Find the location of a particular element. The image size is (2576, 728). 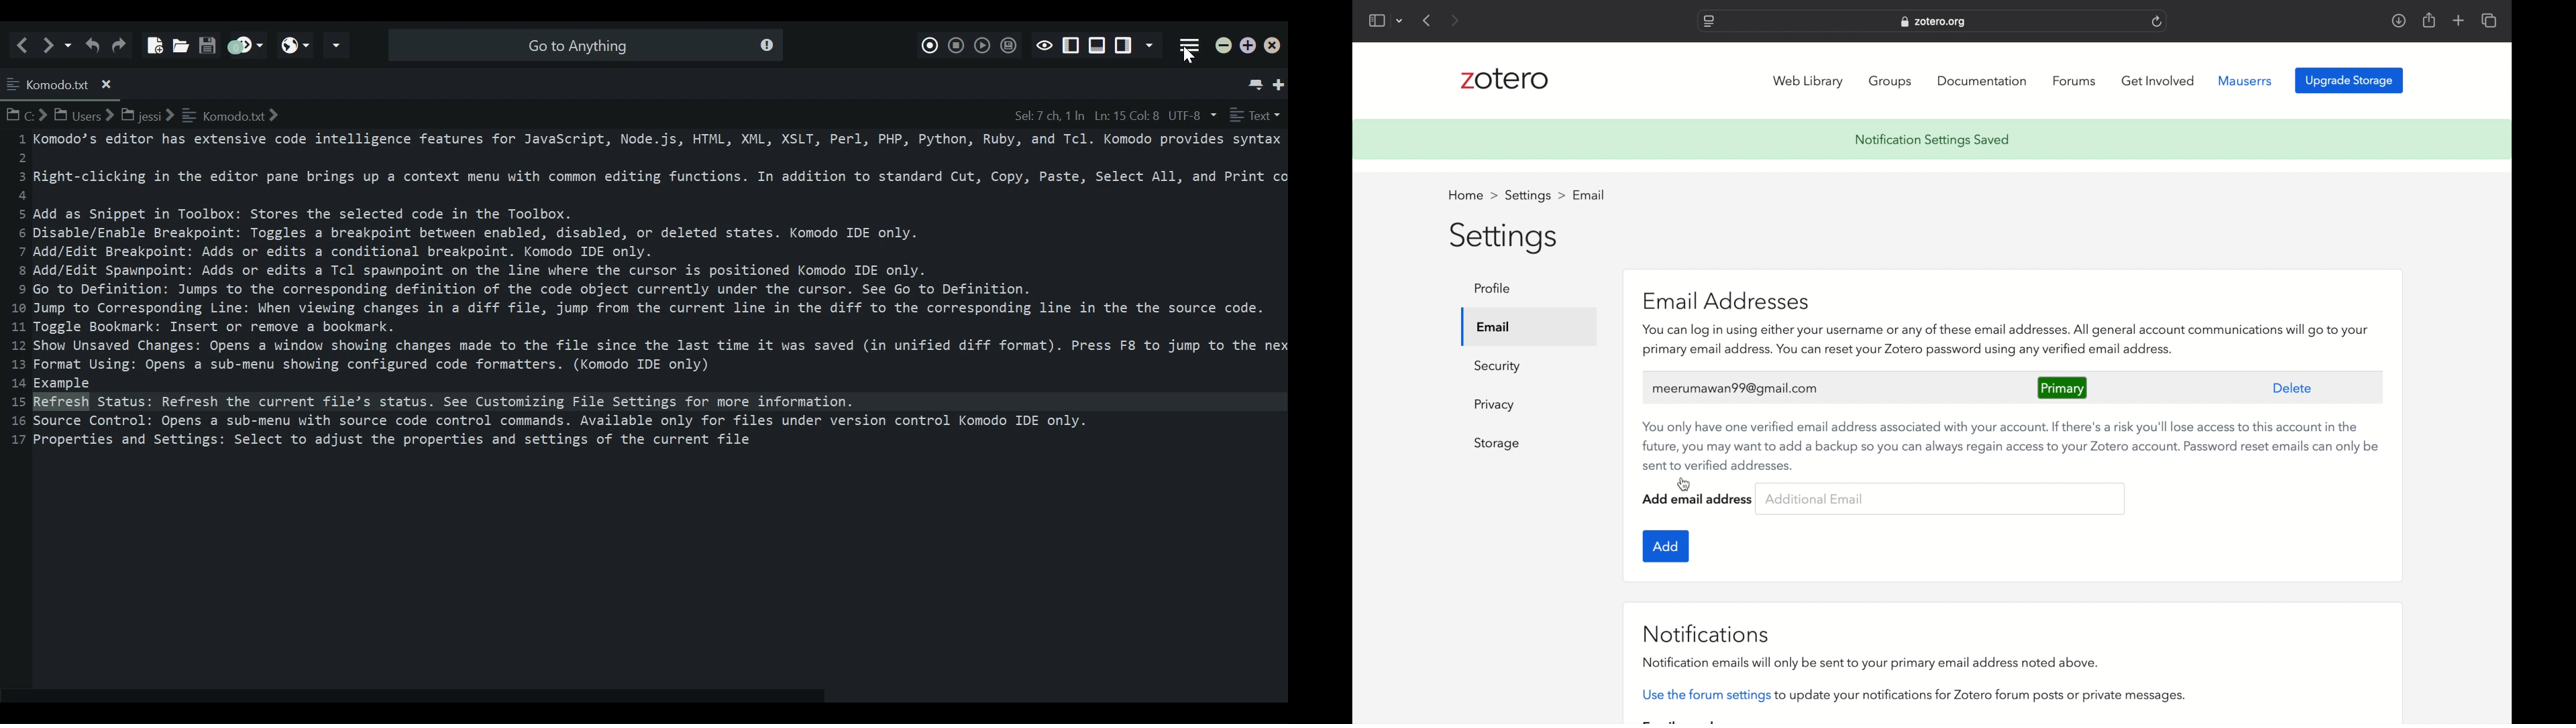

zotero is located at coordinates (1505, 81).